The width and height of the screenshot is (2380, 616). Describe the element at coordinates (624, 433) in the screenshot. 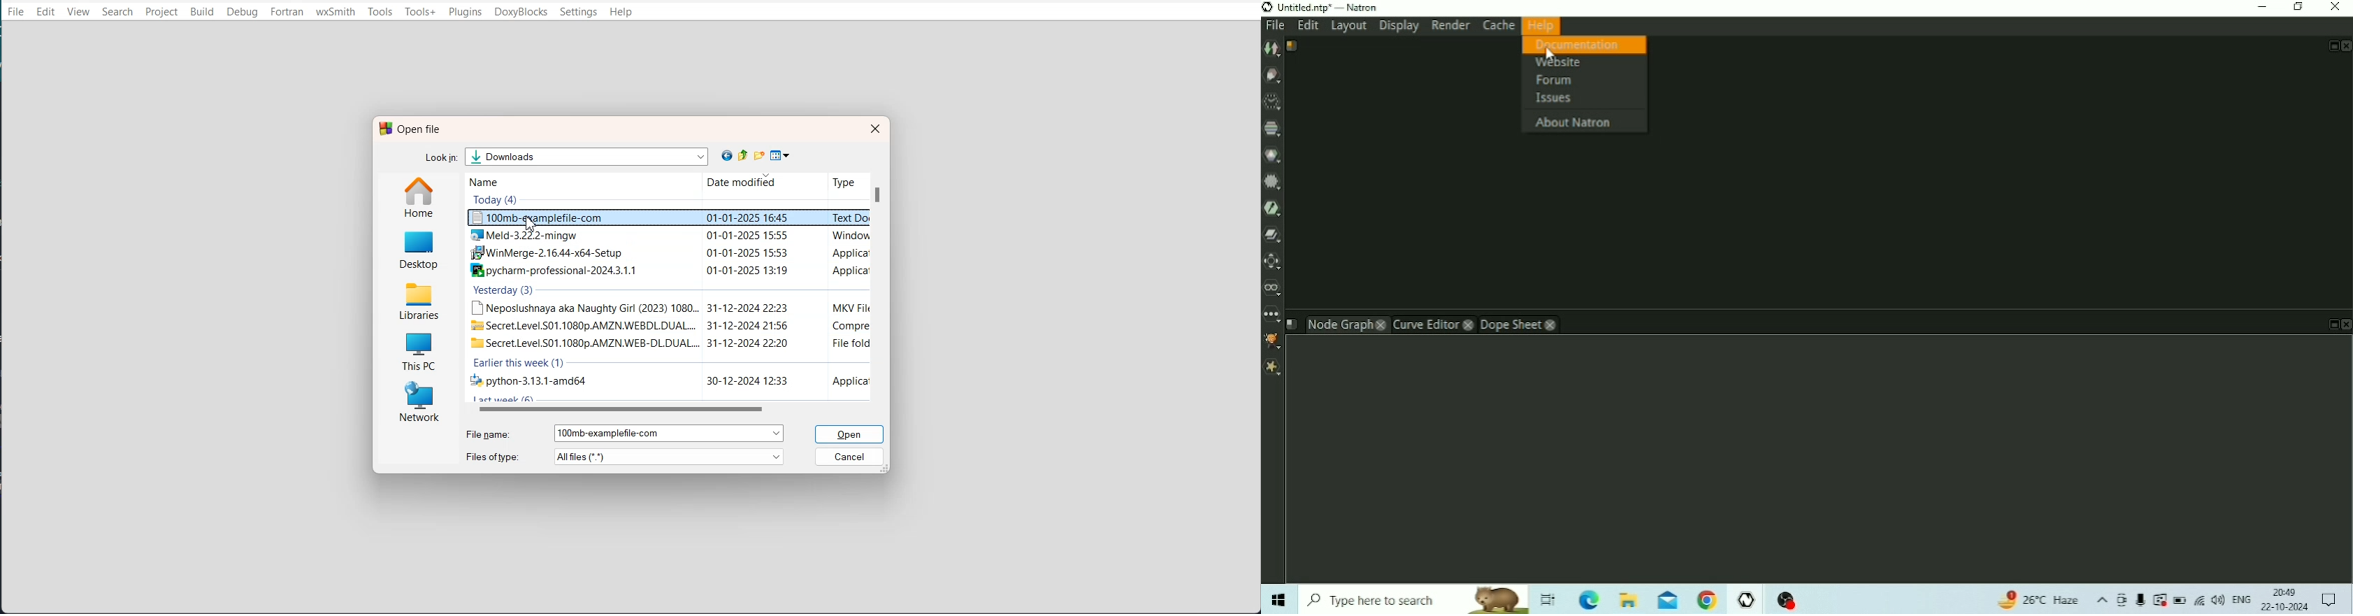

I see `File name: 100mb-examplefile.com` at that location.